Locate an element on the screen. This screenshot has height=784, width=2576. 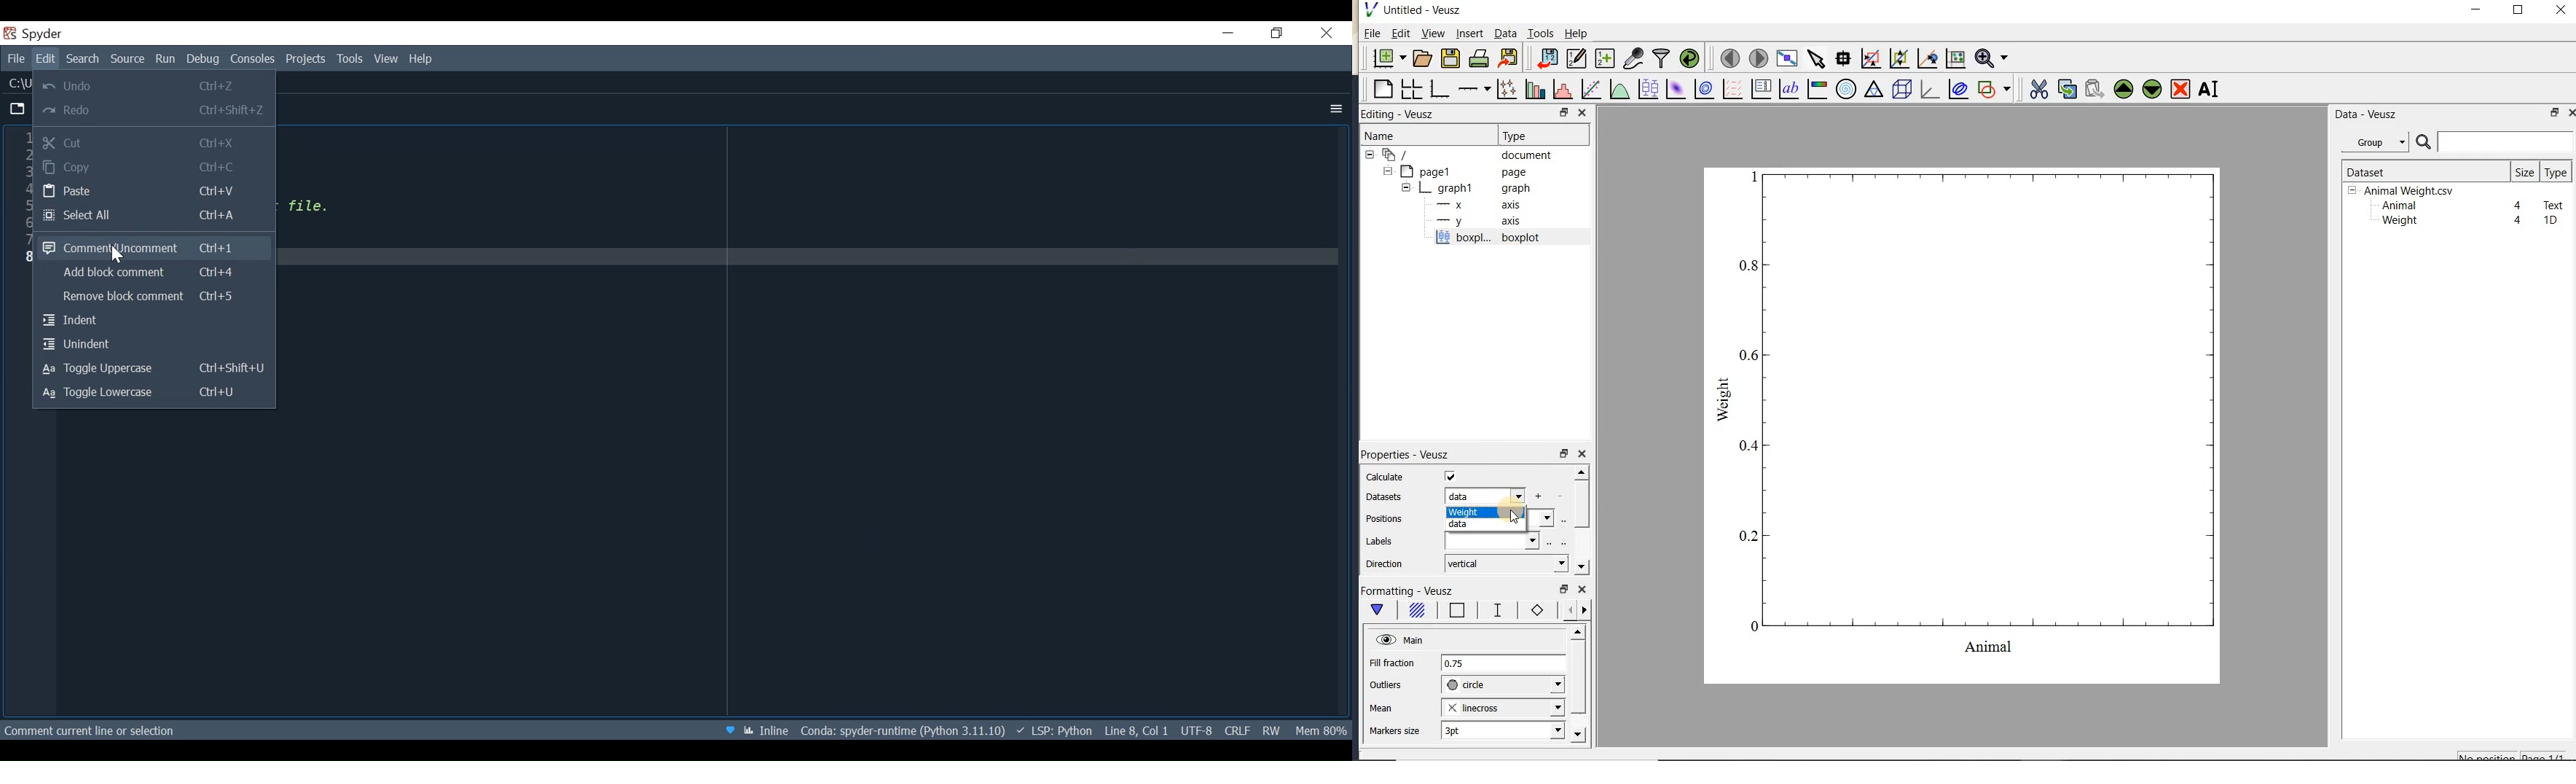
Search is located at coordinates (85, 58).